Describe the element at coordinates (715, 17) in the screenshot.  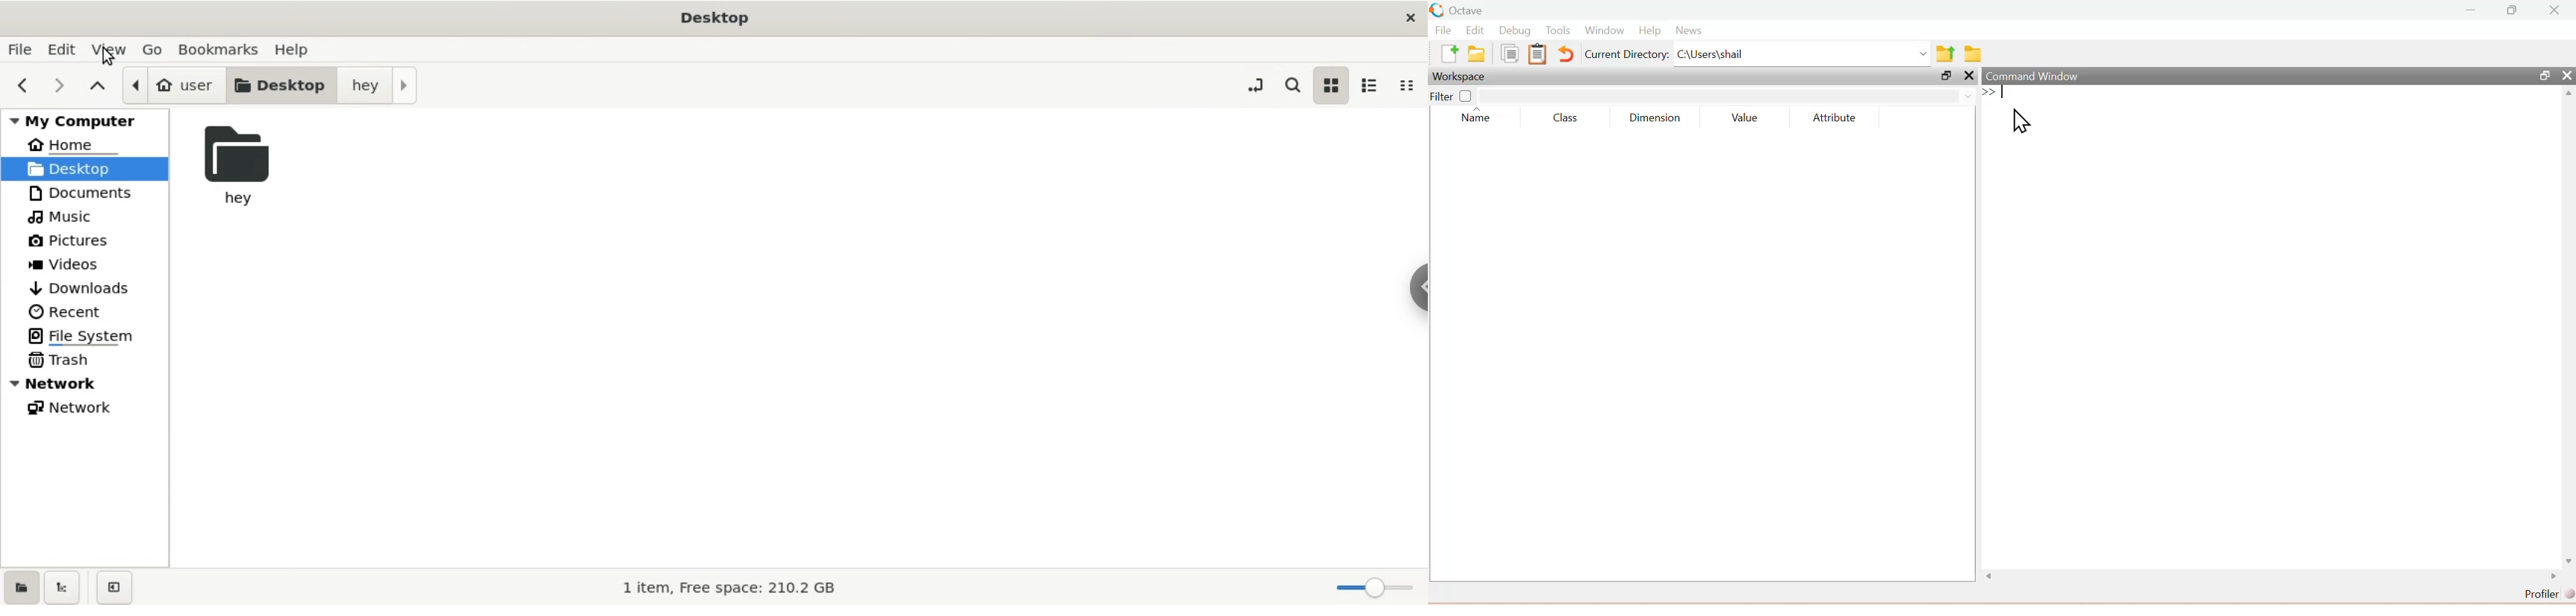
I see `Desktop` at that location.